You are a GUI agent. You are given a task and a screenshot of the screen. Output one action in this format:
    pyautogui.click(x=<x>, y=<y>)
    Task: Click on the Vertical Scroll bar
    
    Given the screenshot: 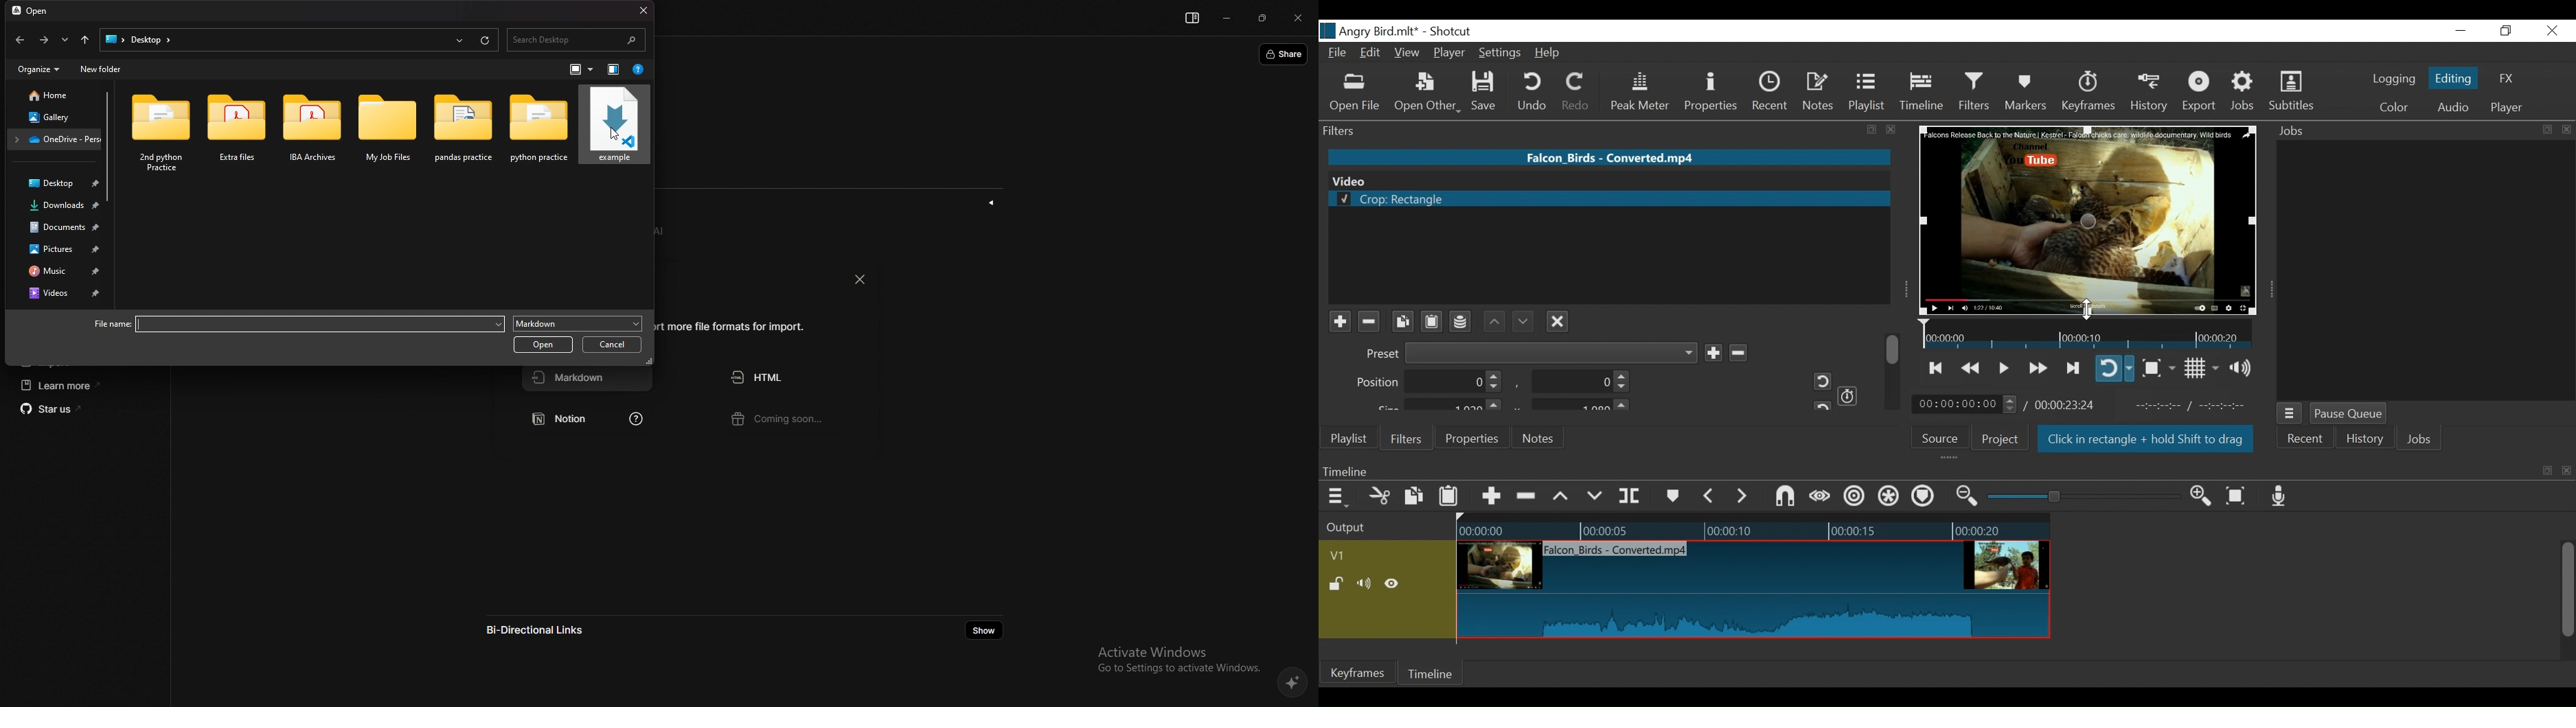 What is the action you would take?
    pyautogui.click(x=2566, y=591)
    